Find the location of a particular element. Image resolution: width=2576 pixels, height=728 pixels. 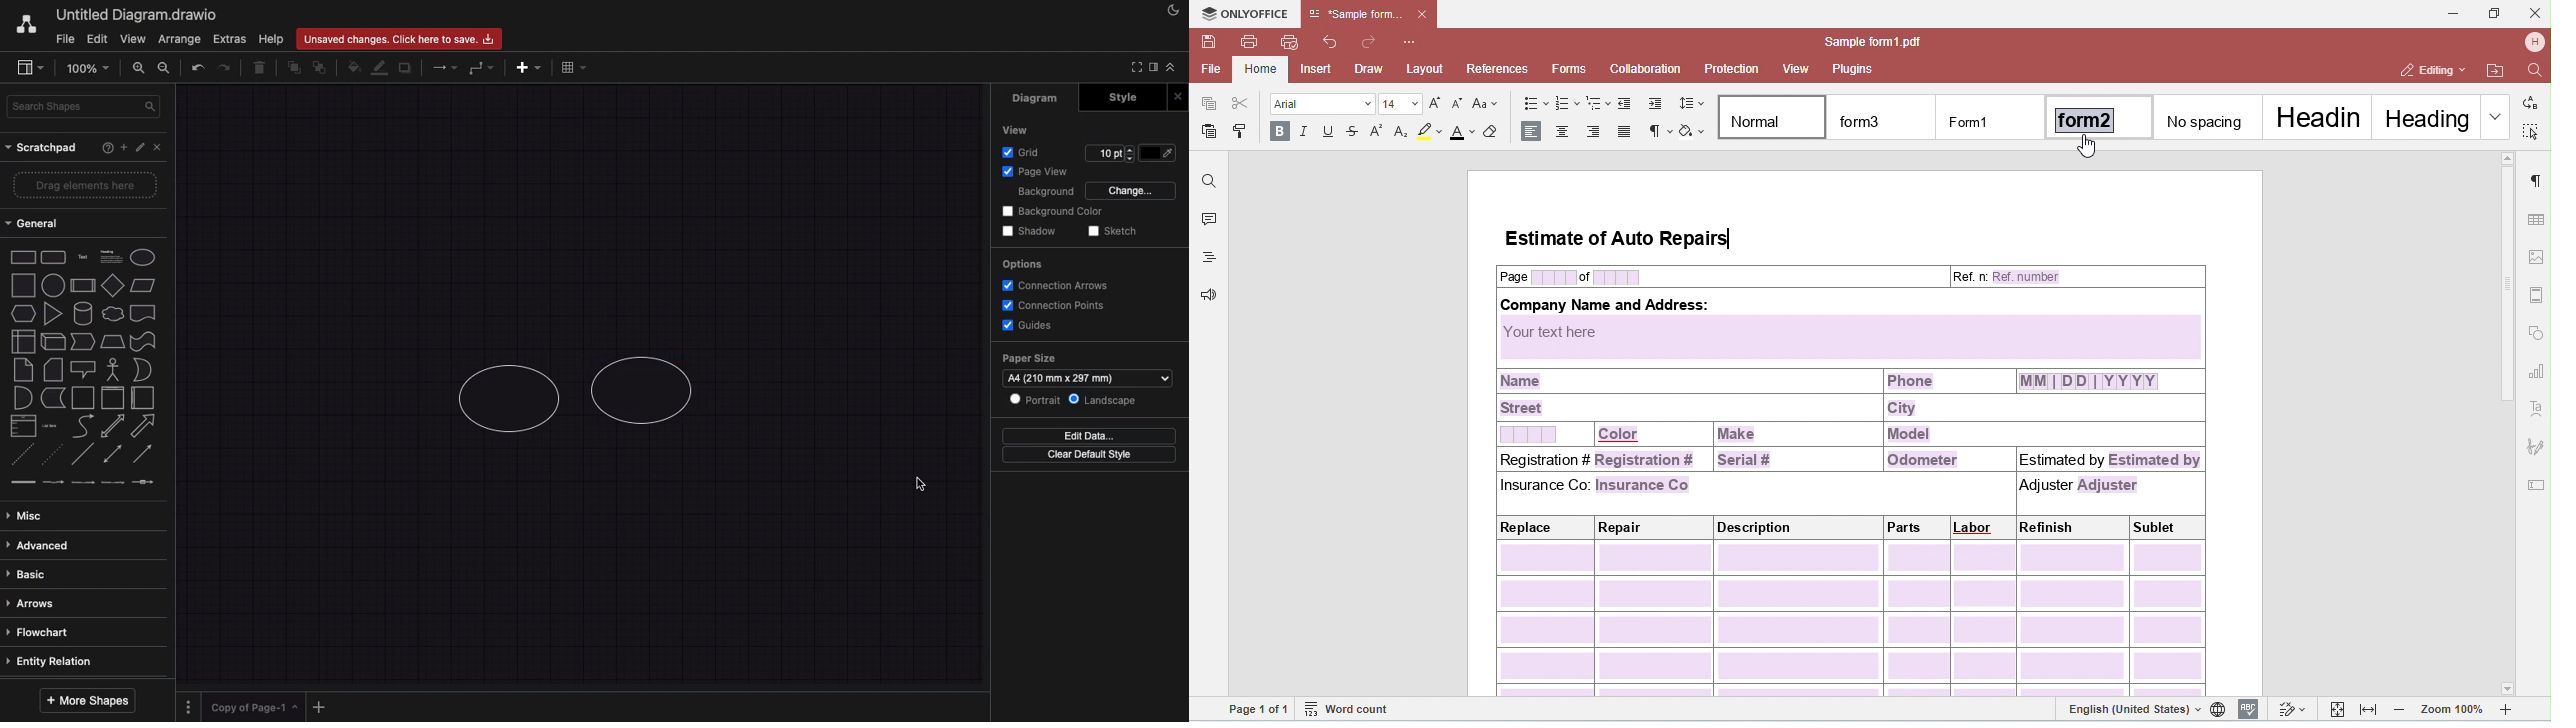

flowchart is located at coordinates (81, 633).